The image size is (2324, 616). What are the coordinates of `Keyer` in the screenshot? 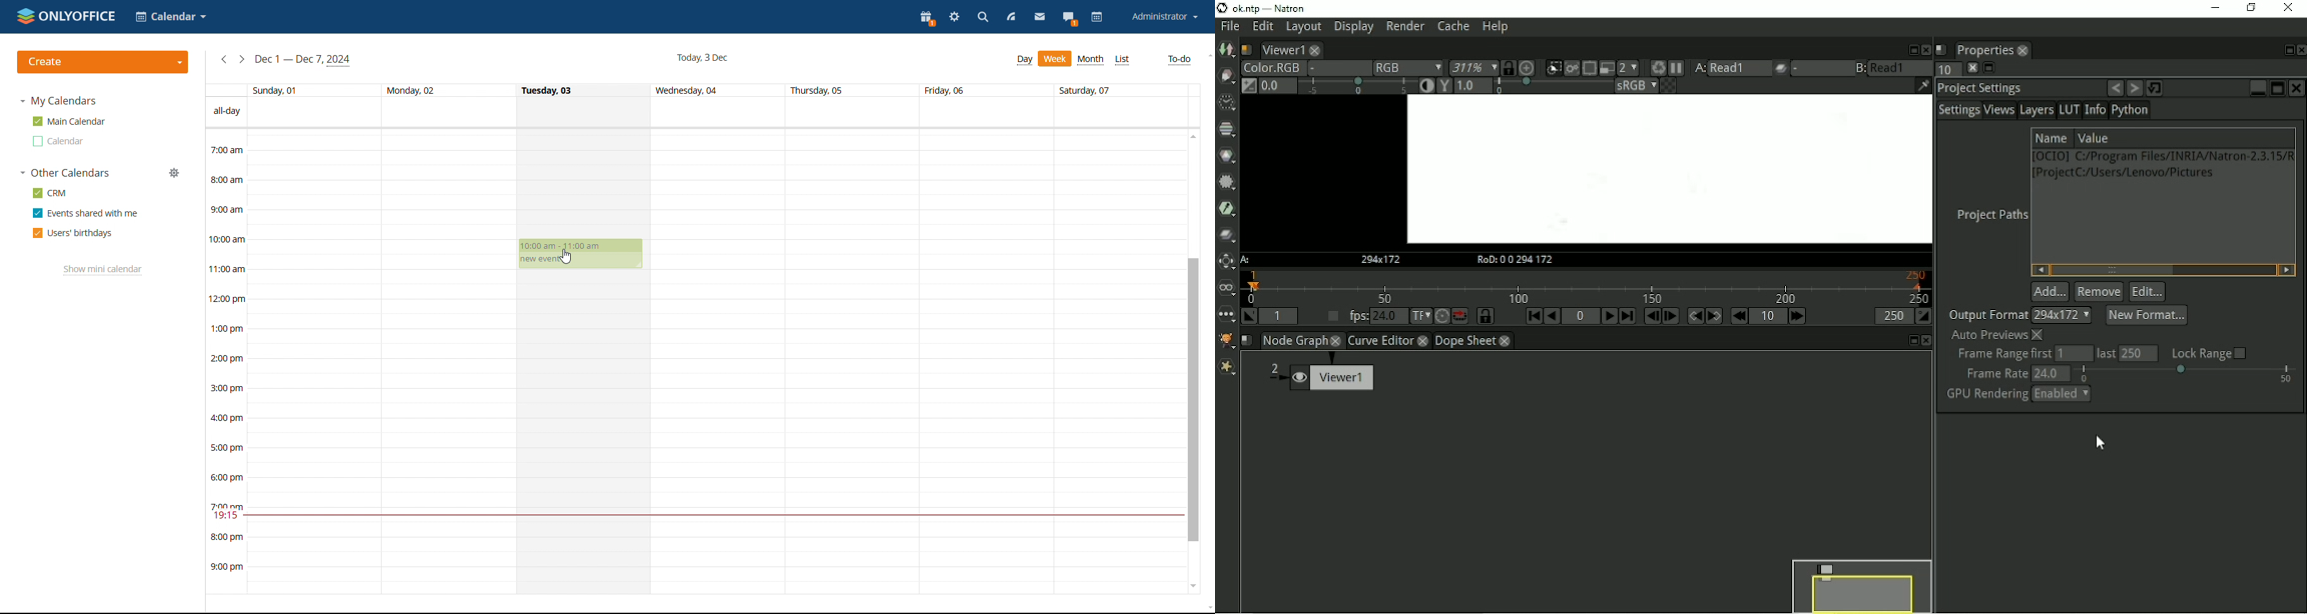 It's located at (1227, 208).